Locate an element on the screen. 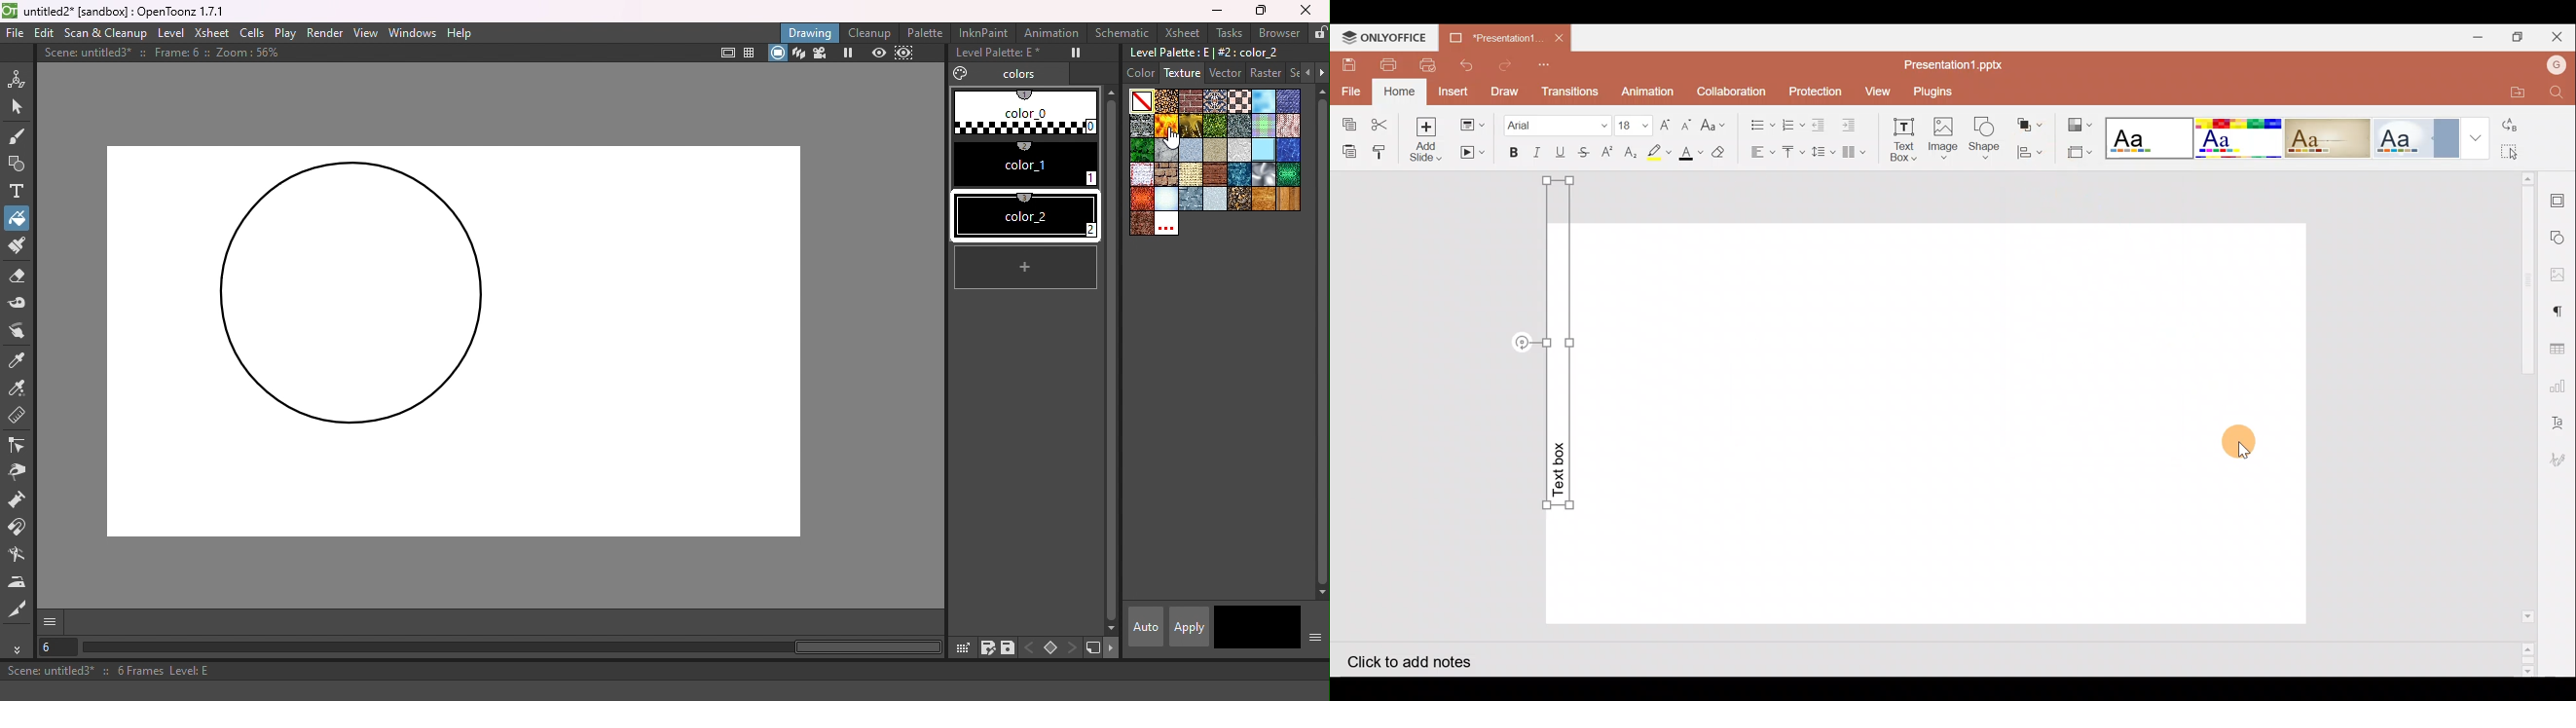 This screenshot has width=2576, height=728. Image settings is located at coordinates (2561, 275).